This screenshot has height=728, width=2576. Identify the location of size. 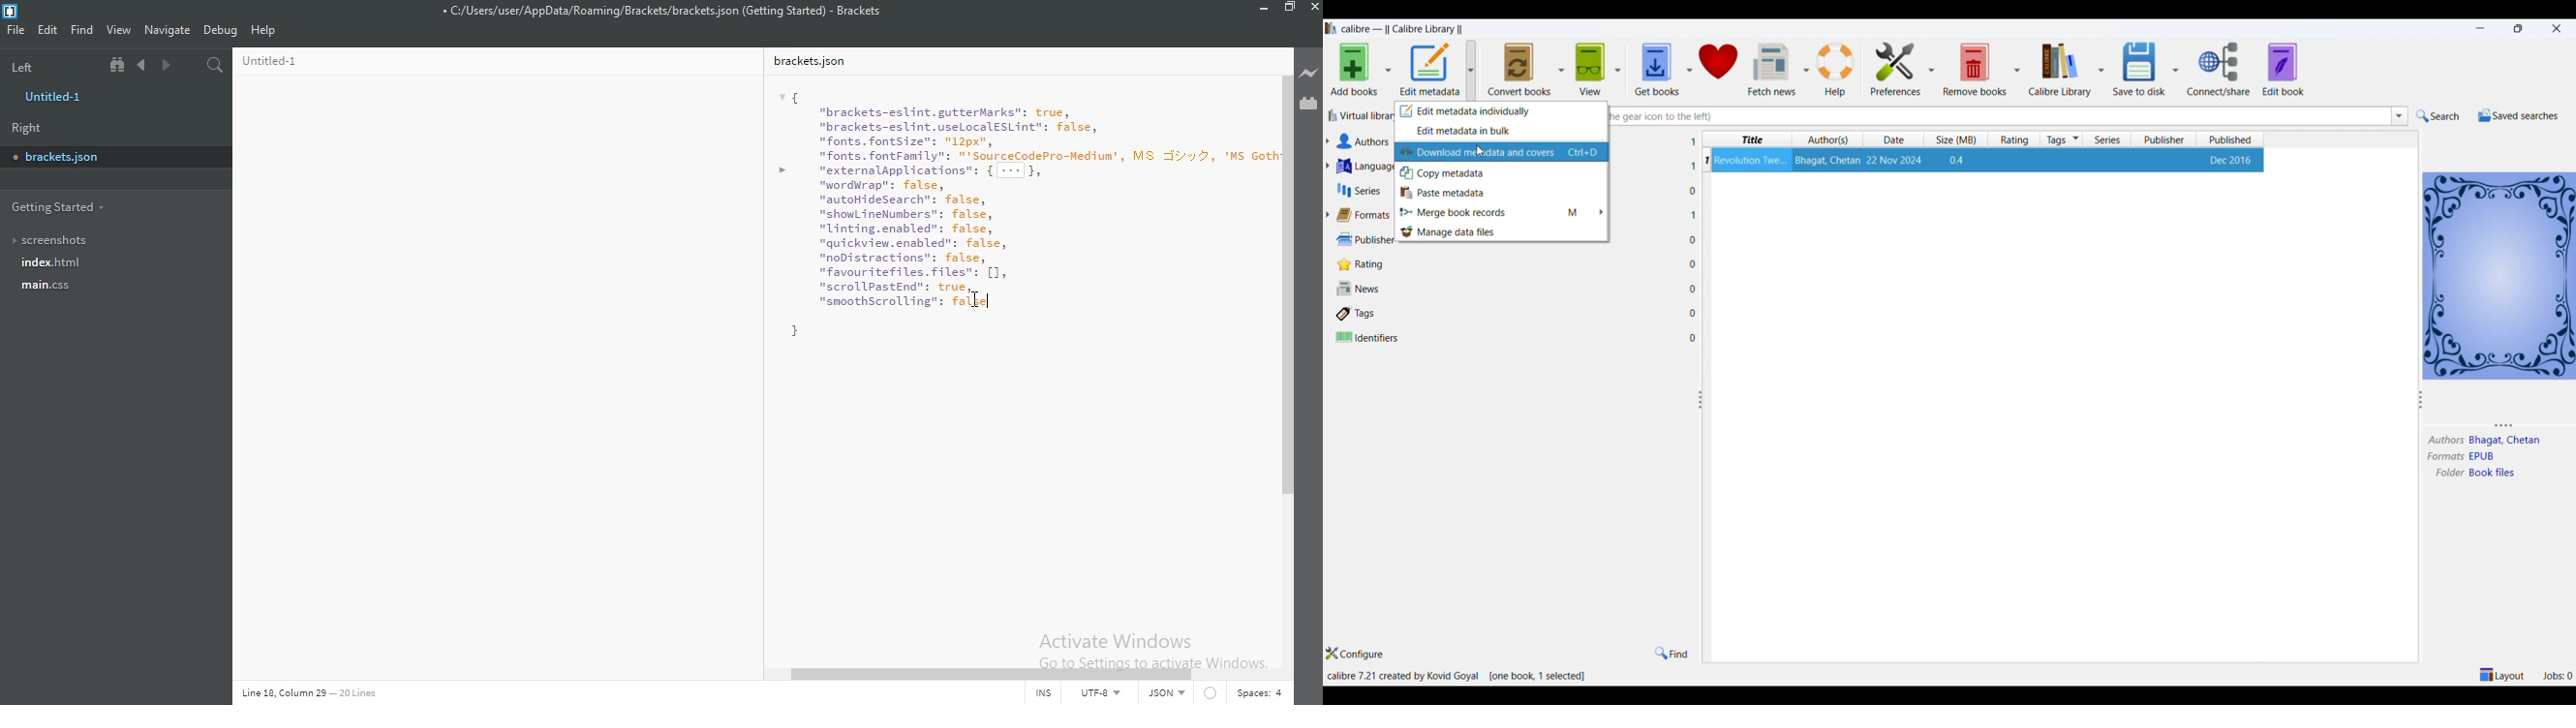
(1953, 140).